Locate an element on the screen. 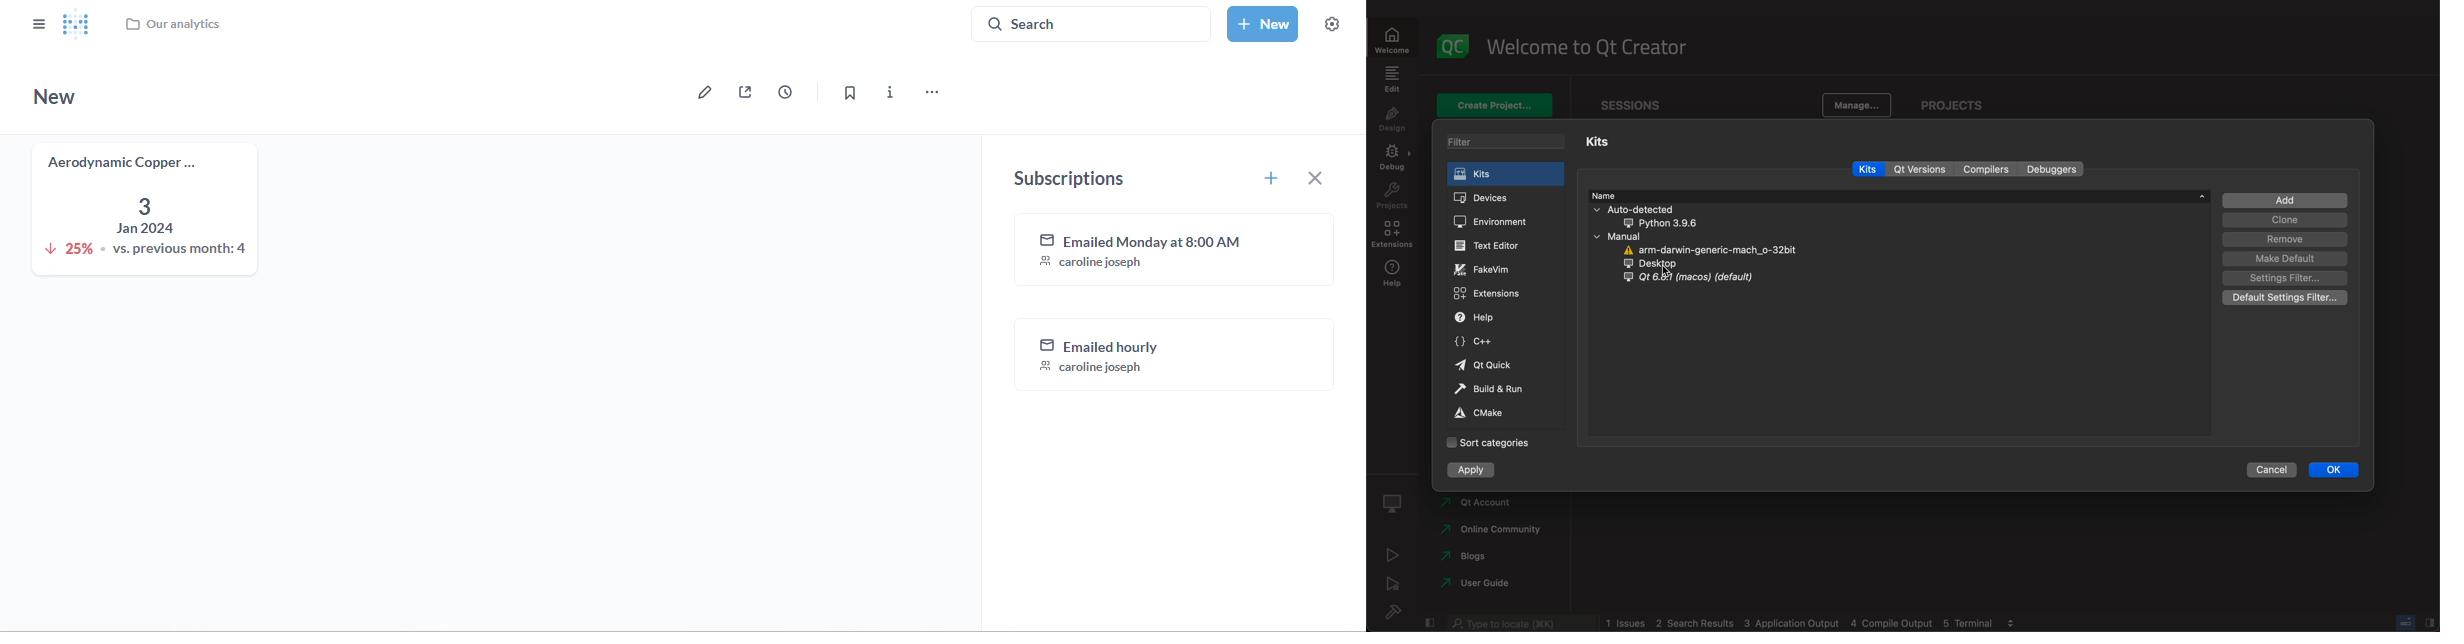  name is located at coordinates (1898, 195).